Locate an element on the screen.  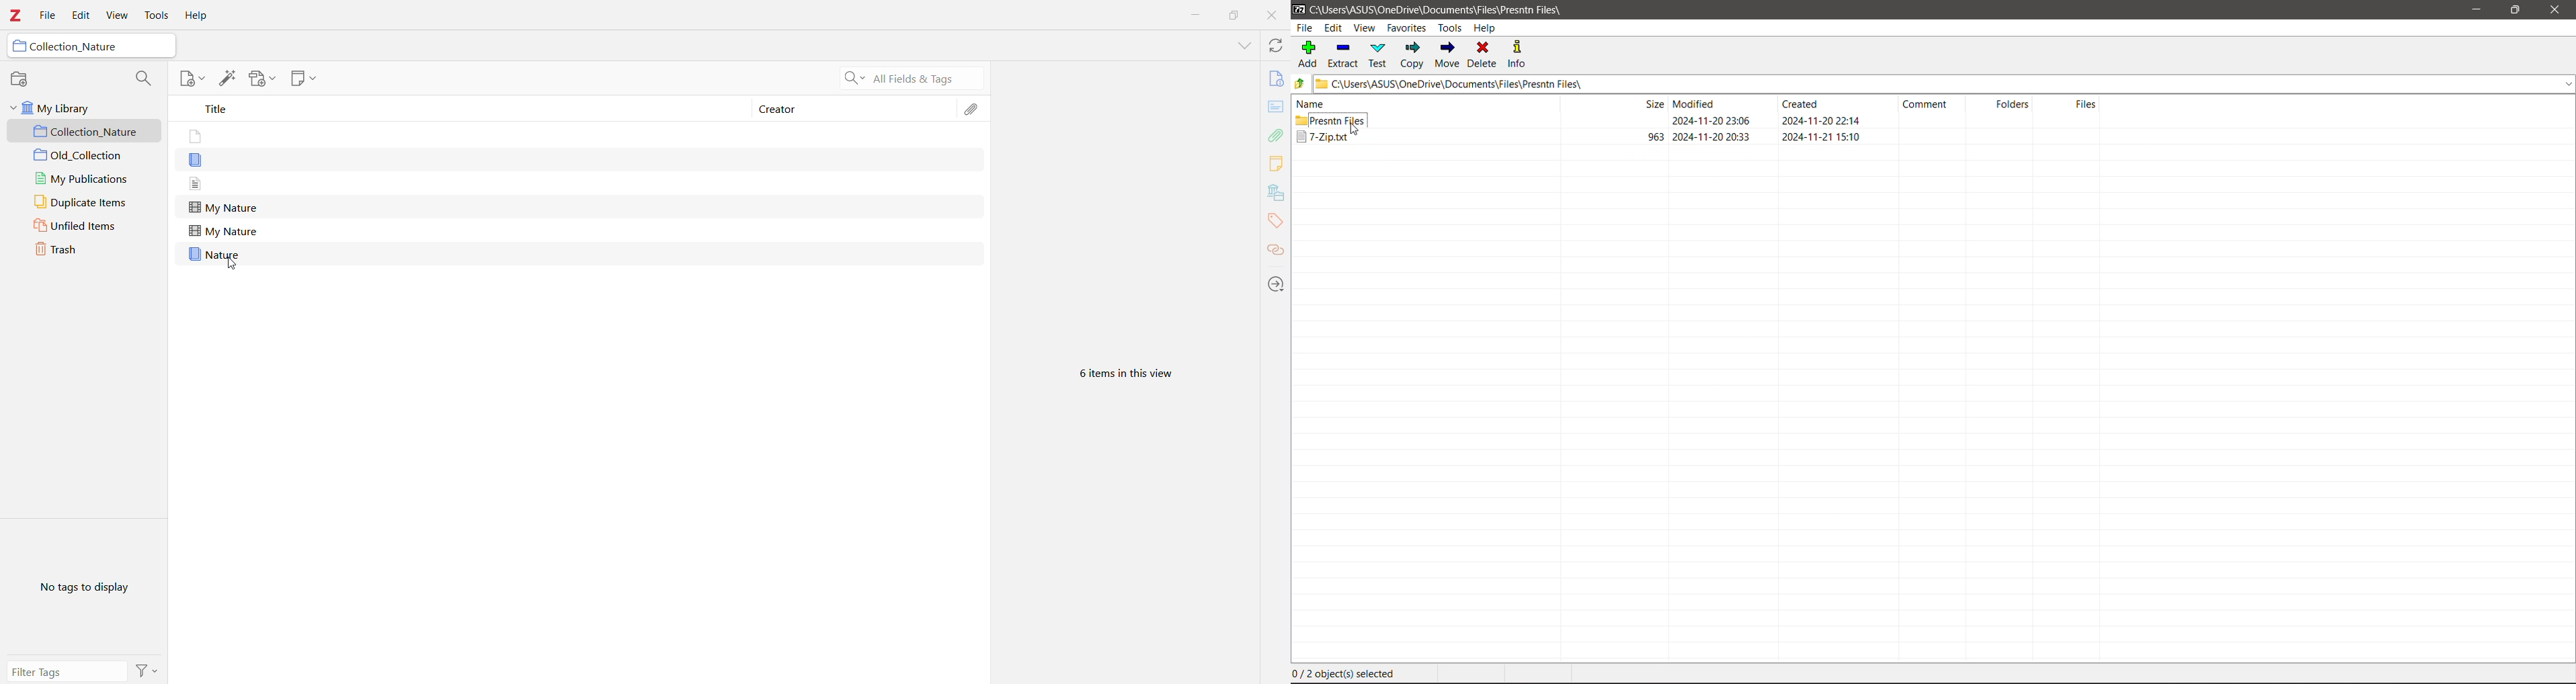
Help is located at coordinates (1485, 28).